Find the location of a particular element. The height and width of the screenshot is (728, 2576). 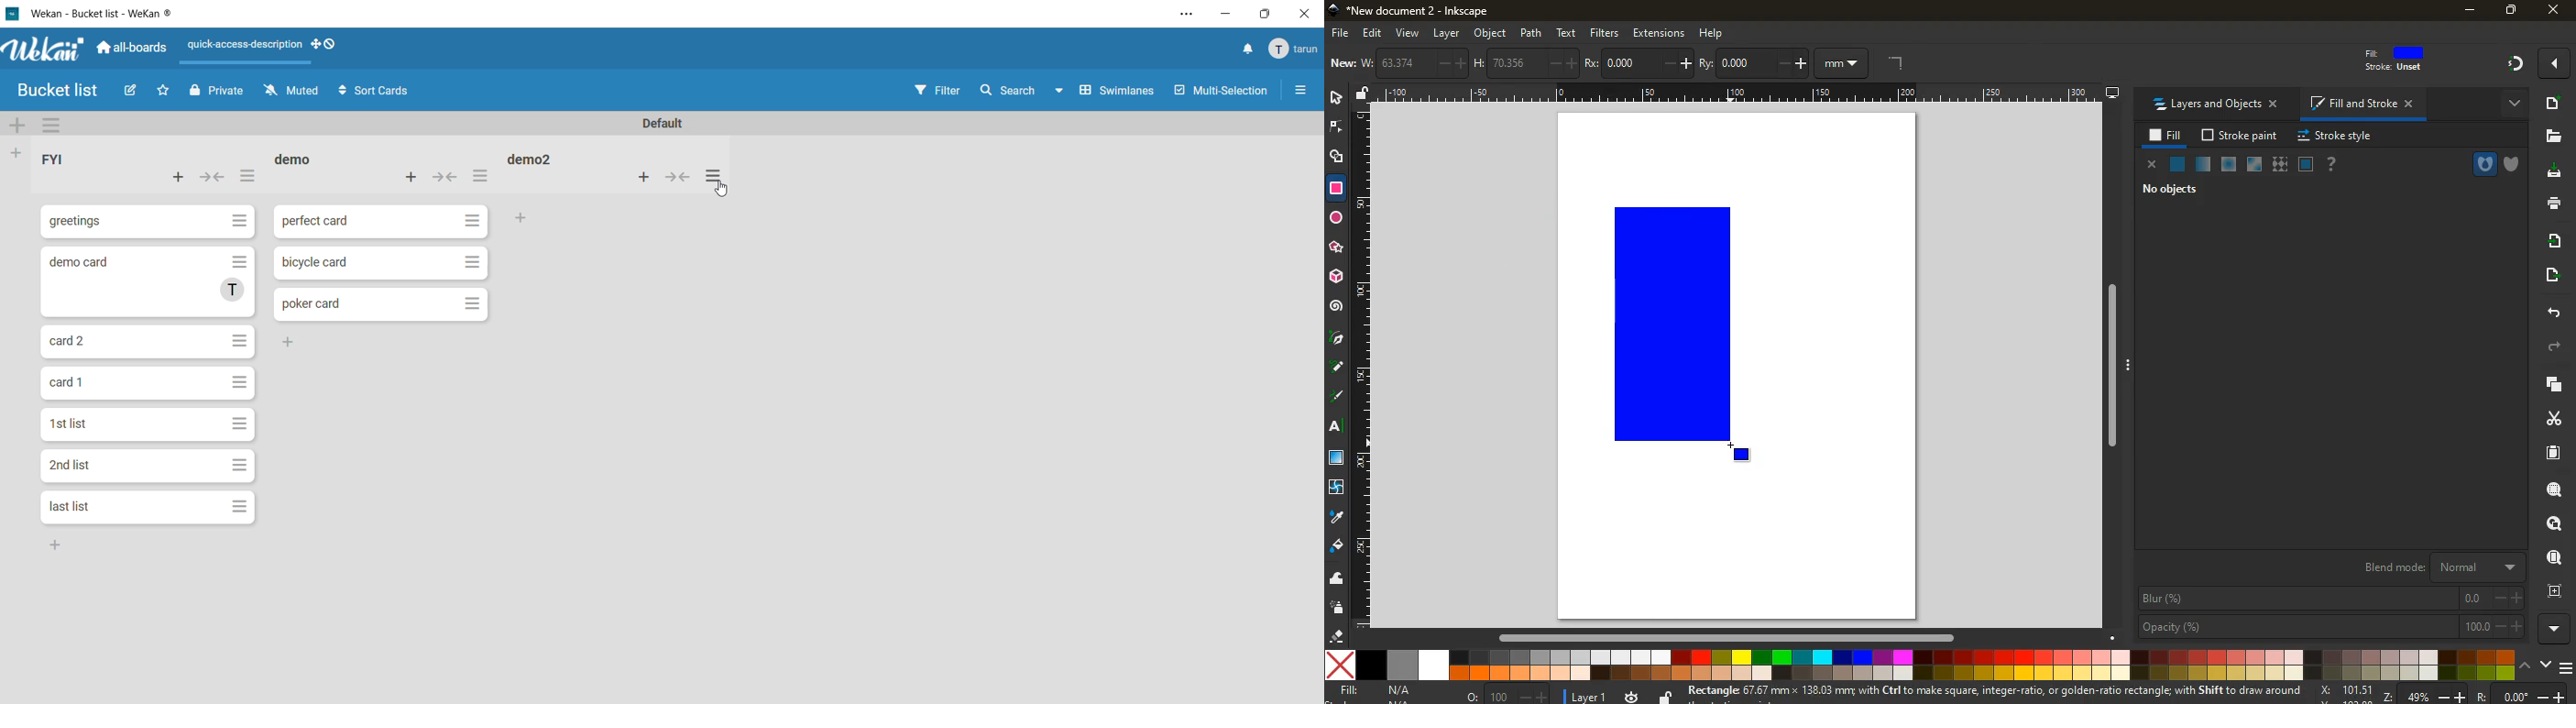

no objects is located at coordinates (2177, 191).